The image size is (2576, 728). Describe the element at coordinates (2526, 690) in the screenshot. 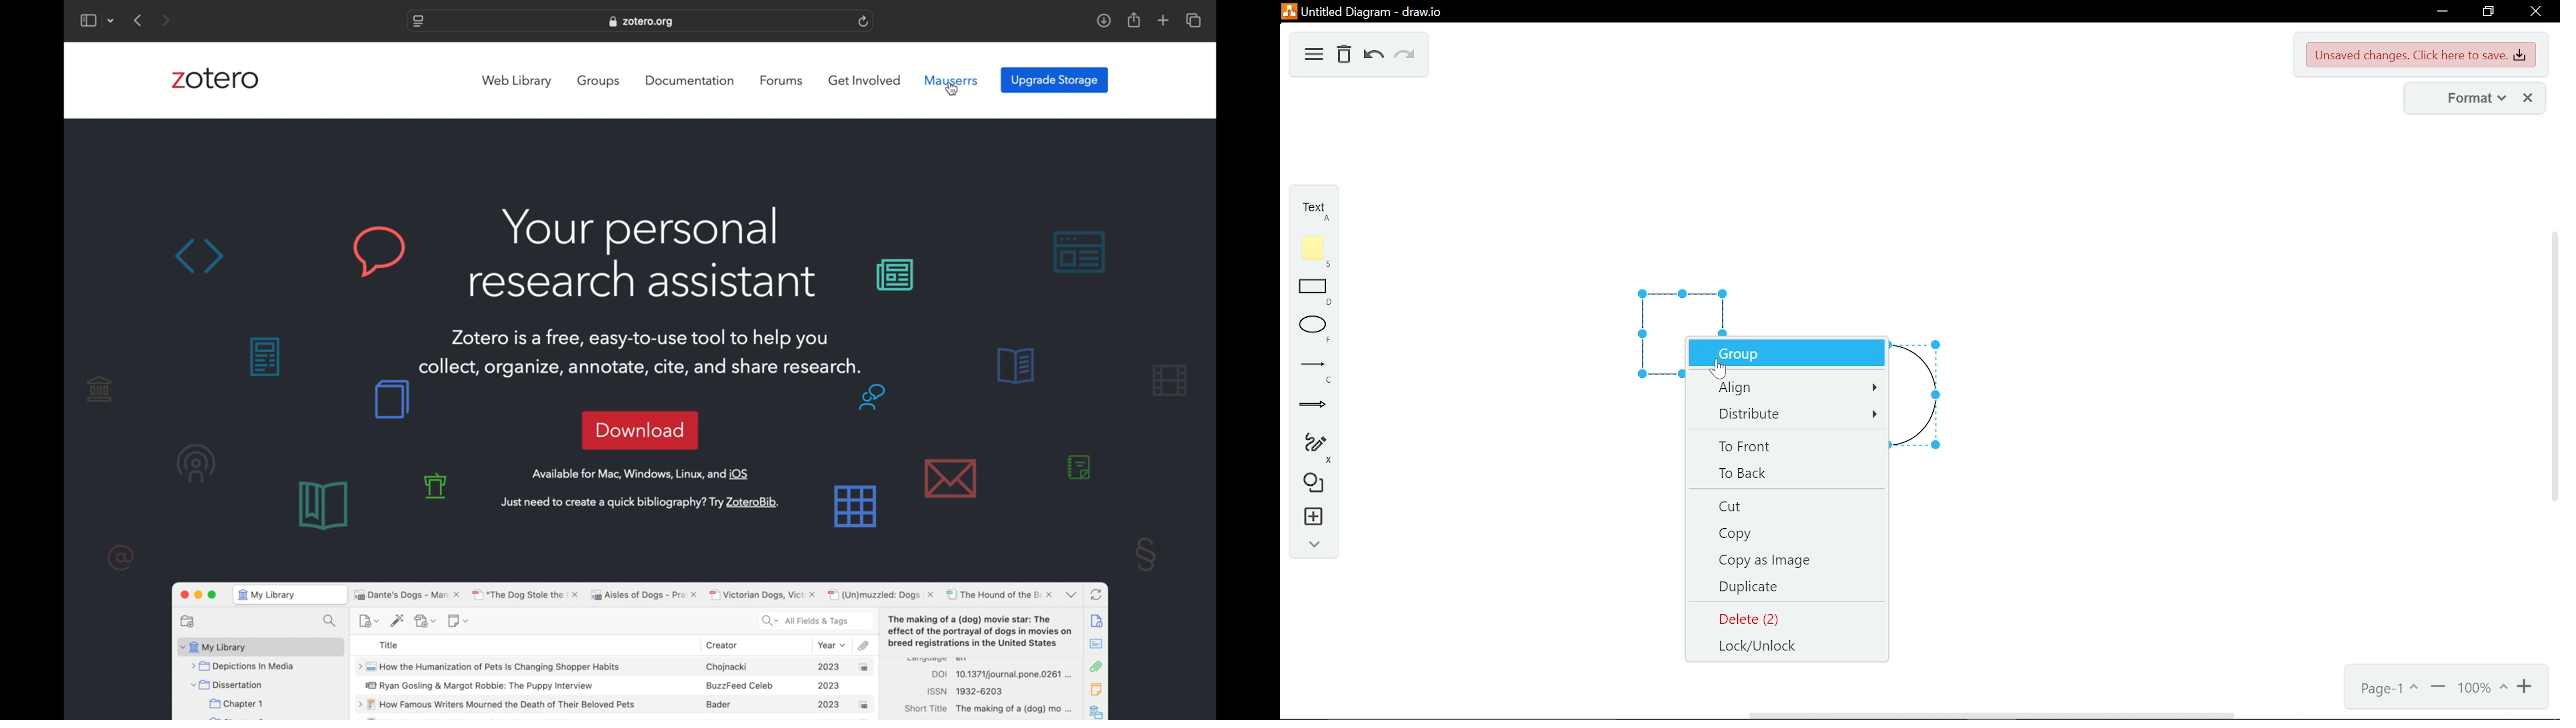

I see `zoom in` at that location.